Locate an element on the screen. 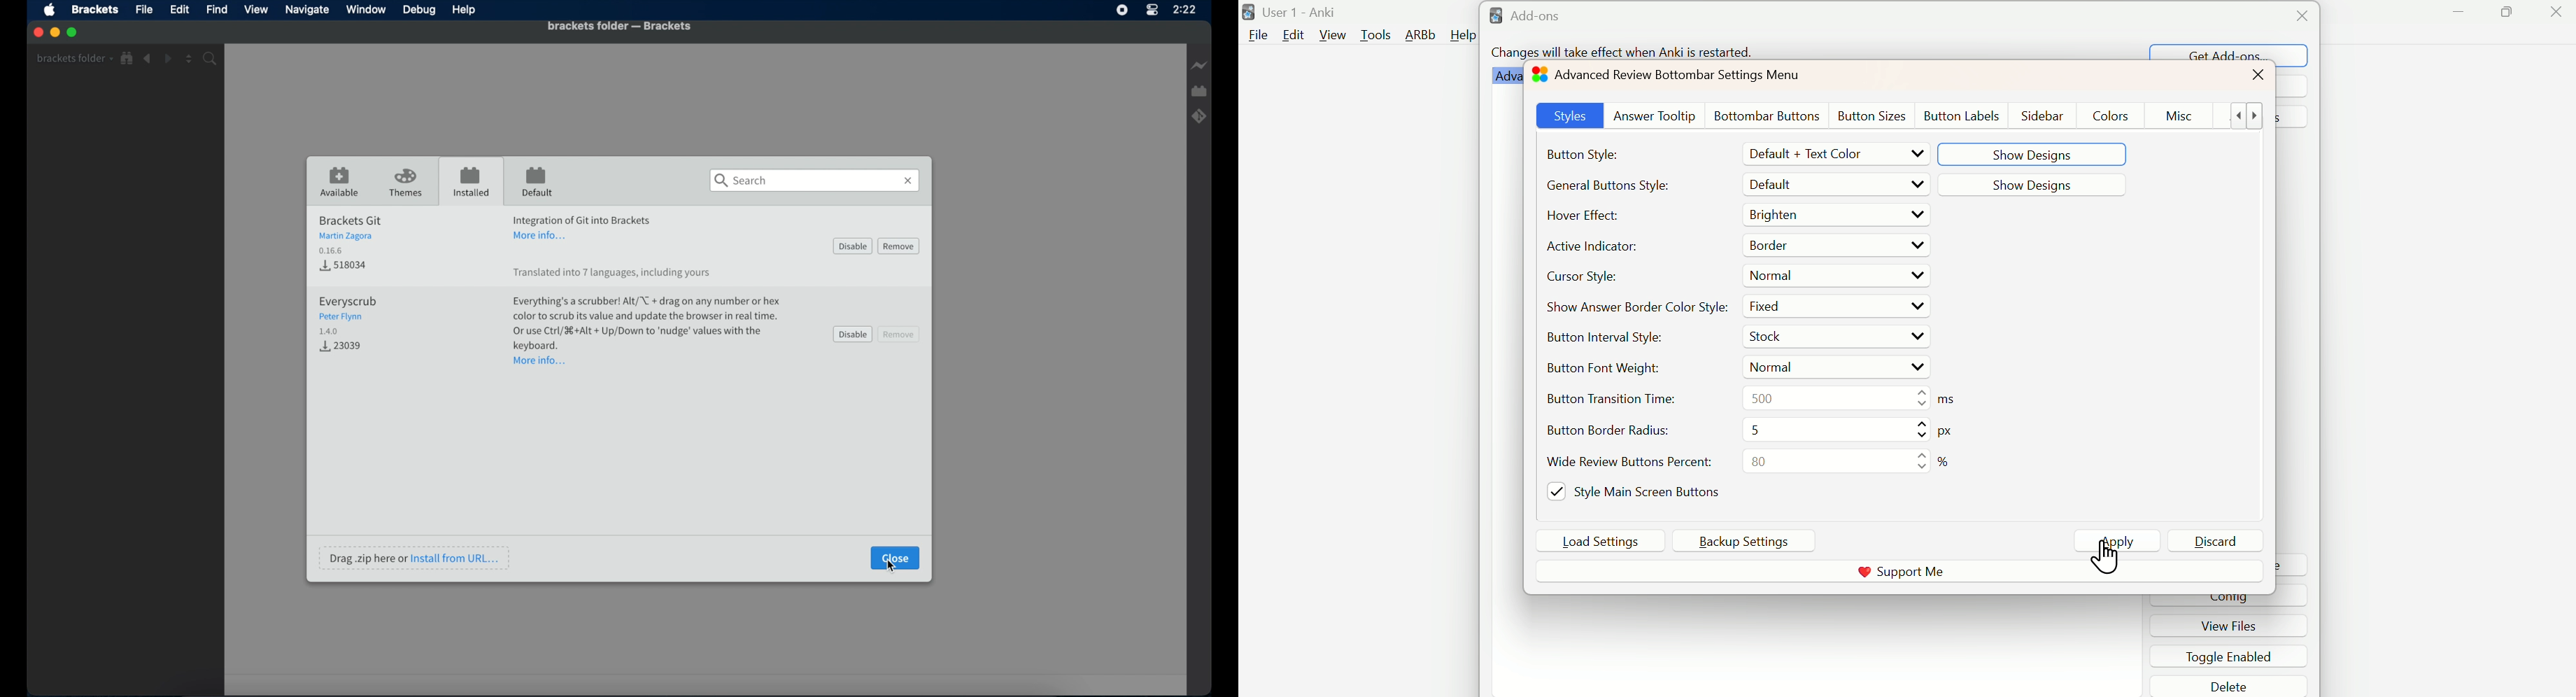 The image size is (2576, 700). brackets folder - brackets is located at coordinates (619, 26).